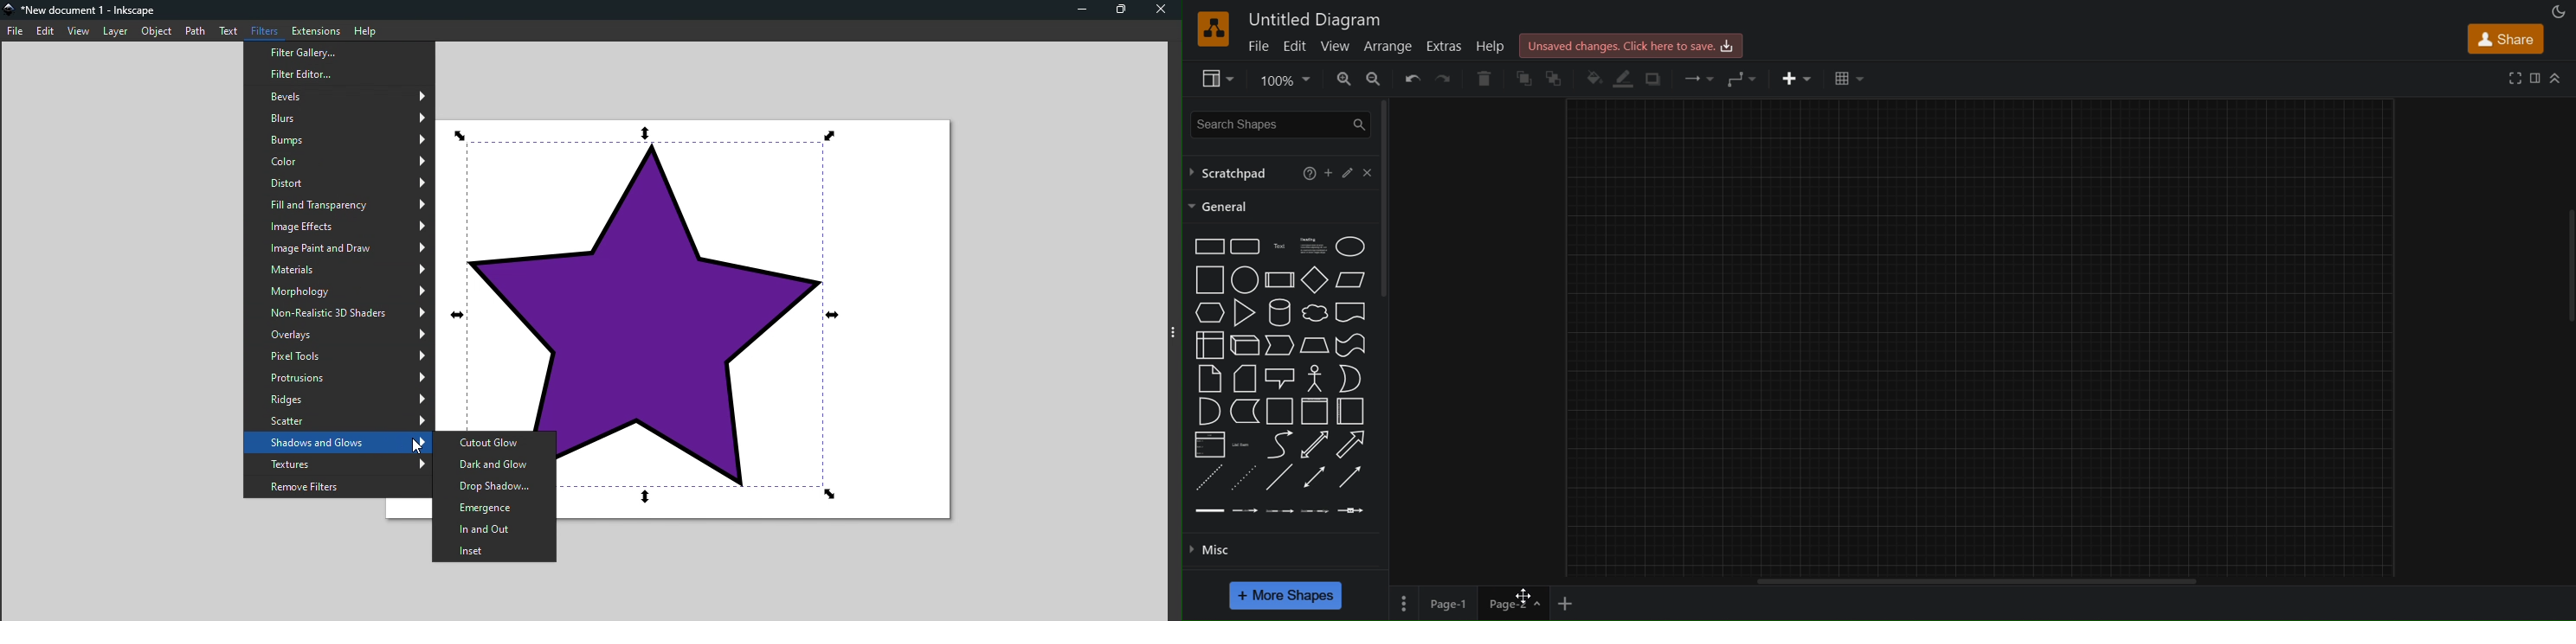 This screenshot has height=644, width=2576. Describe the element at coordinates (1208, 280) in the screenshot. I see `square` at that location.